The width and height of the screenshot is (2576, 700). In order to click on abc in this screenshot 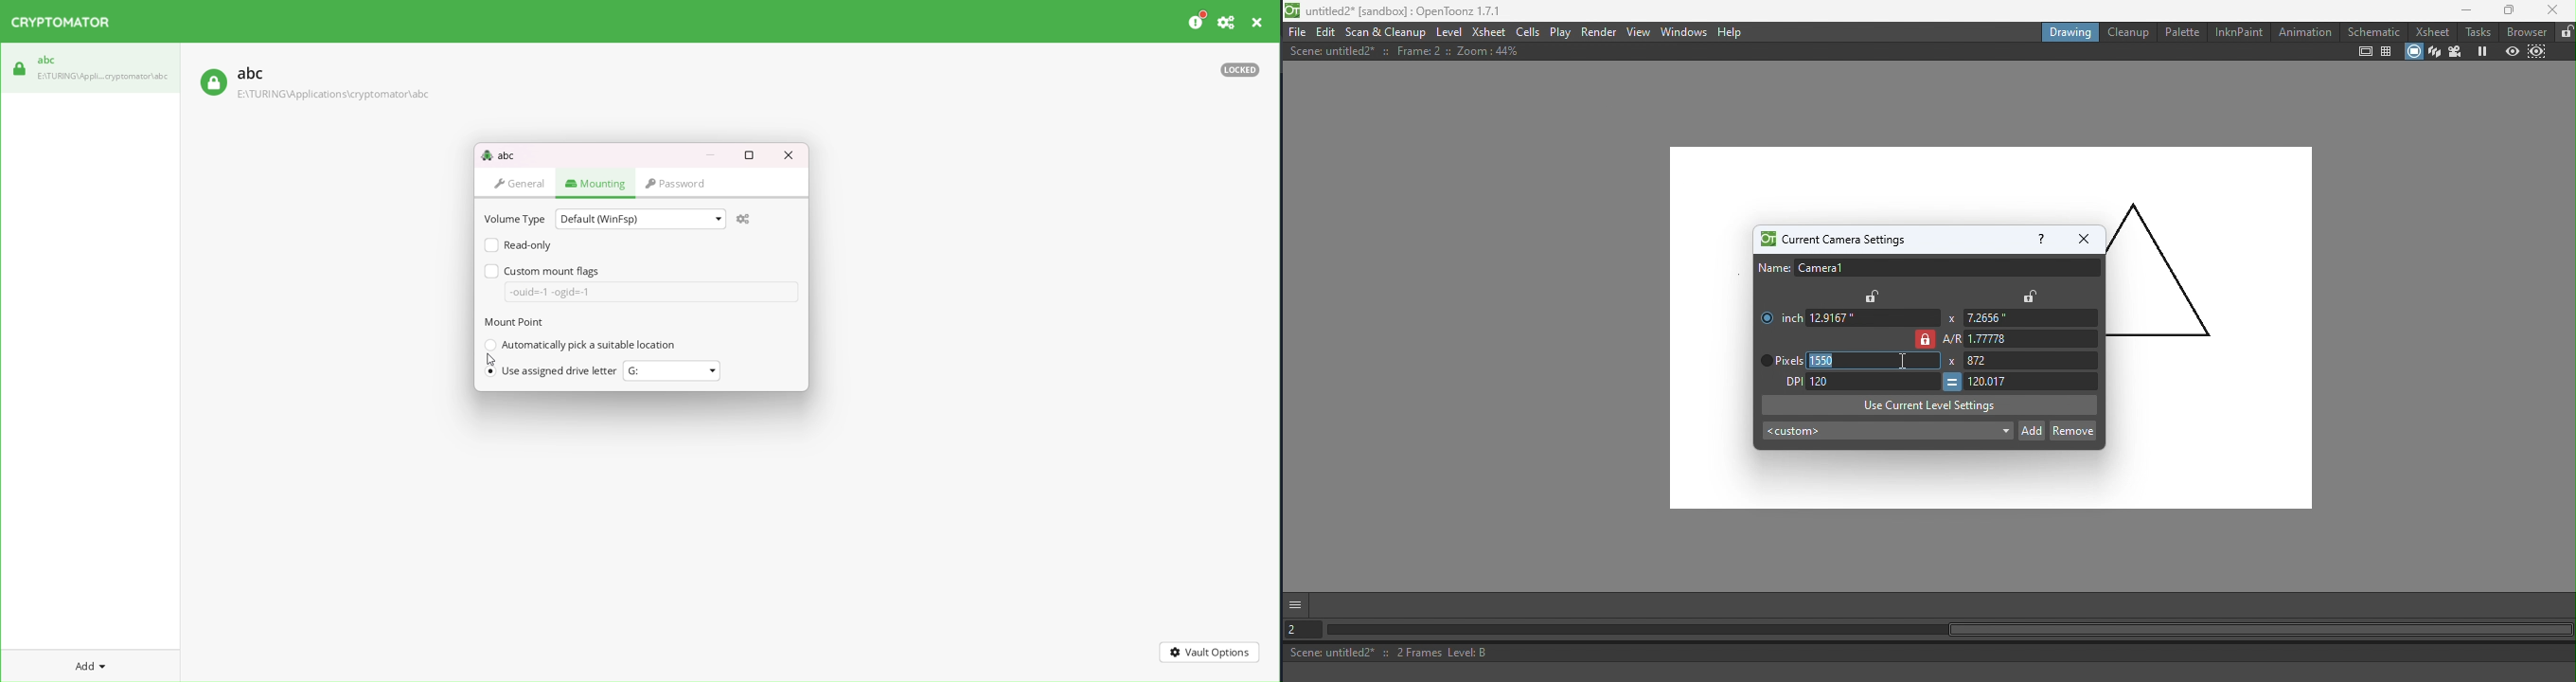, I will do `click(498, 154)`.